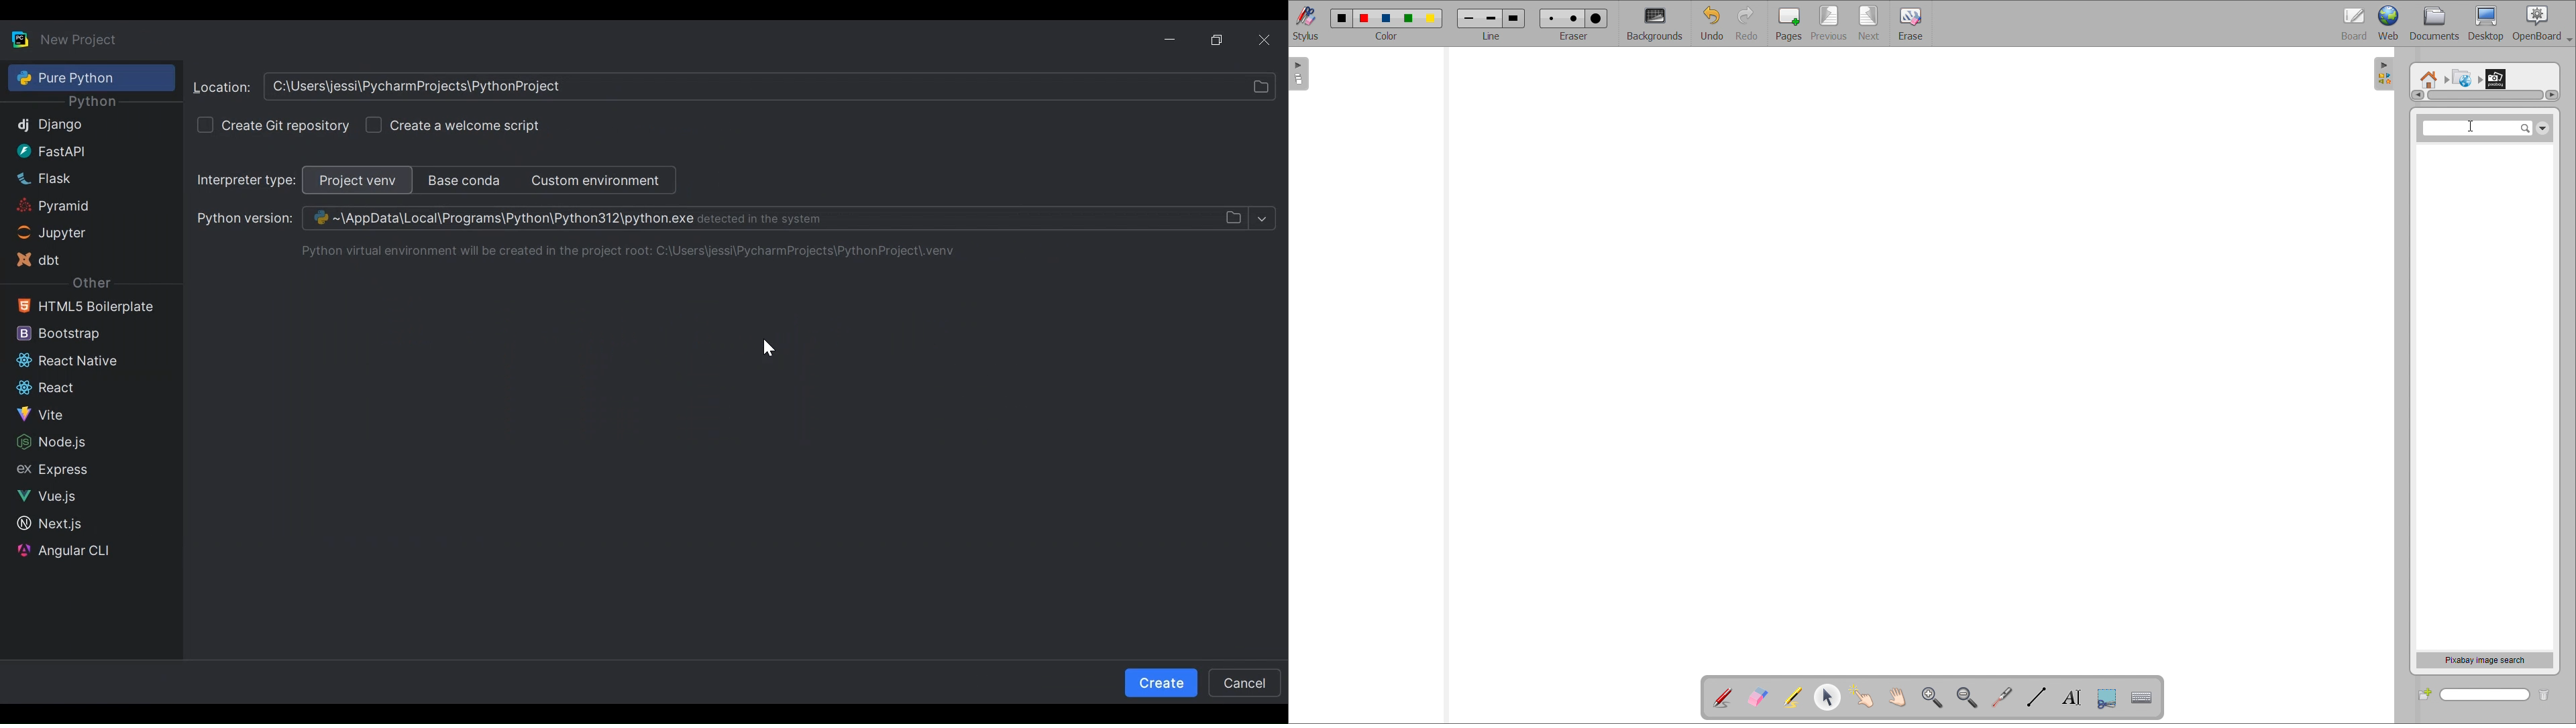 The image size is (2576, 728). Describe the element at coordinates (85, 388) in the screenshot. I see `React` at that location.